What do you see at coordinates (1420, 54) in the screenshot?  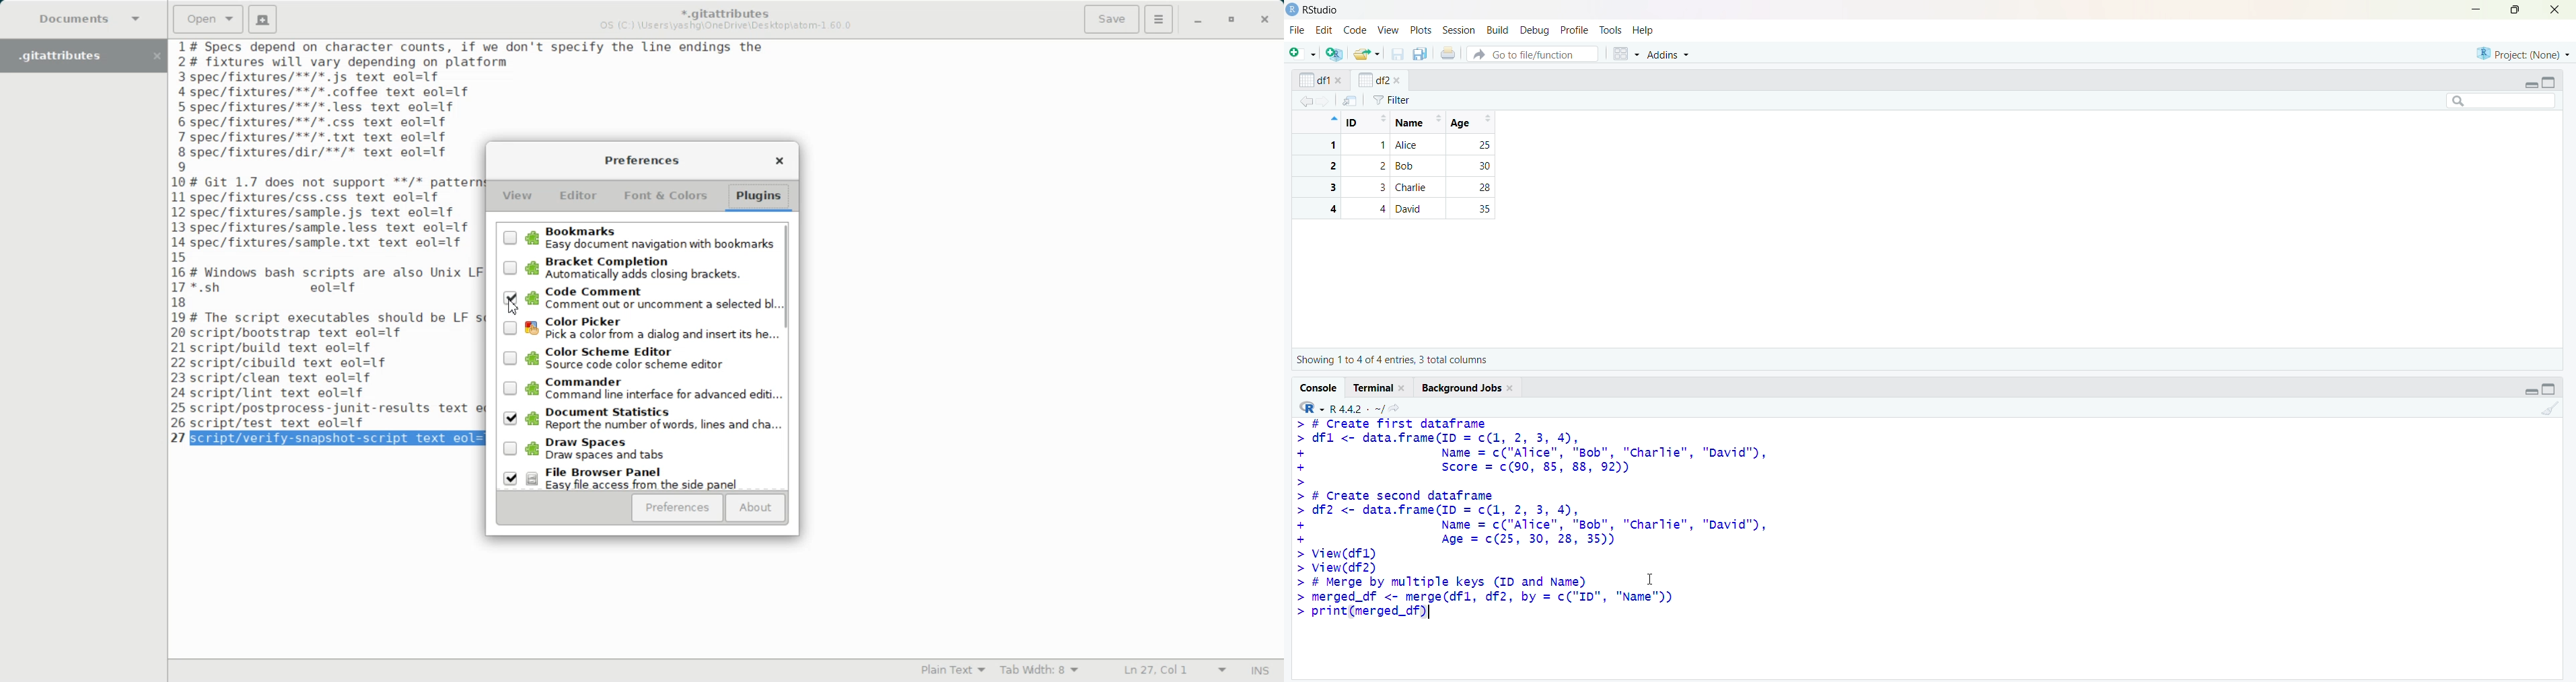 I see `copy` at bounding box center [1420, 54].